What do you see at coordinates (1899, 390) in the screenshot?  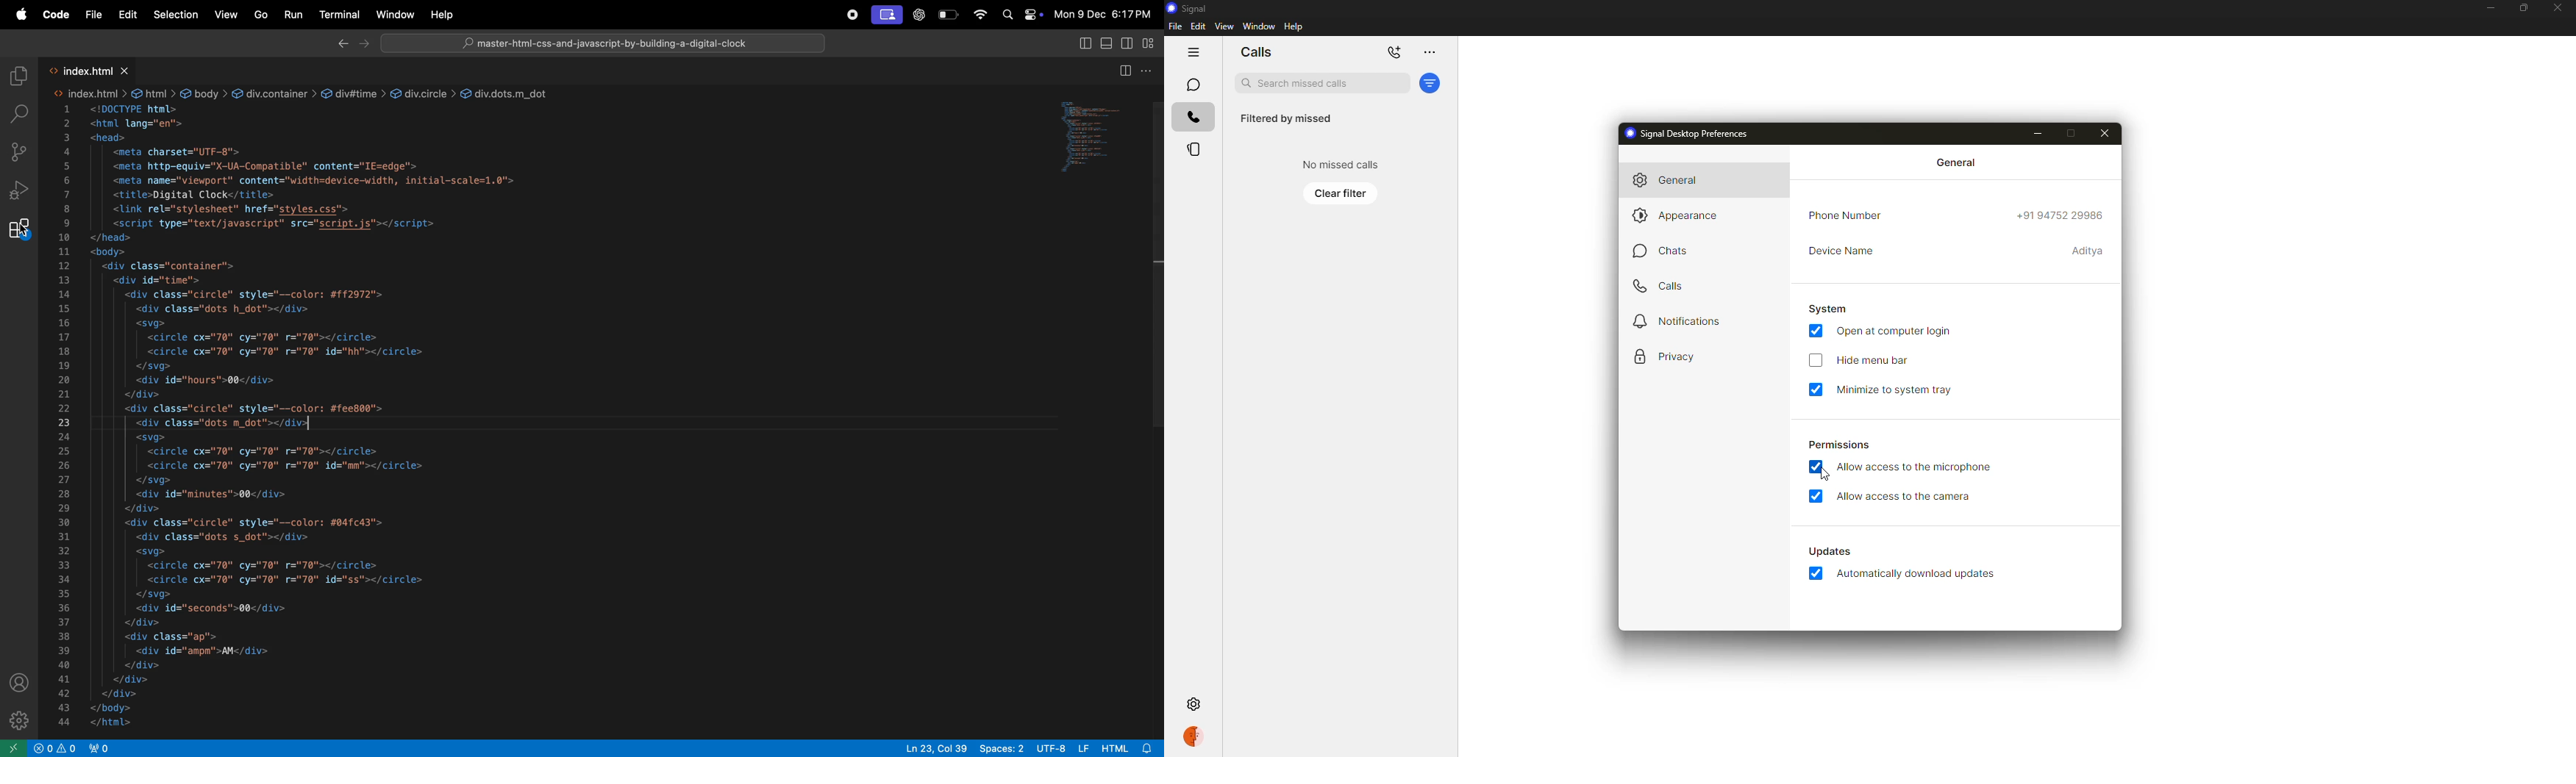 I see `minimize to system tray` at bounding box center [1899, 390].